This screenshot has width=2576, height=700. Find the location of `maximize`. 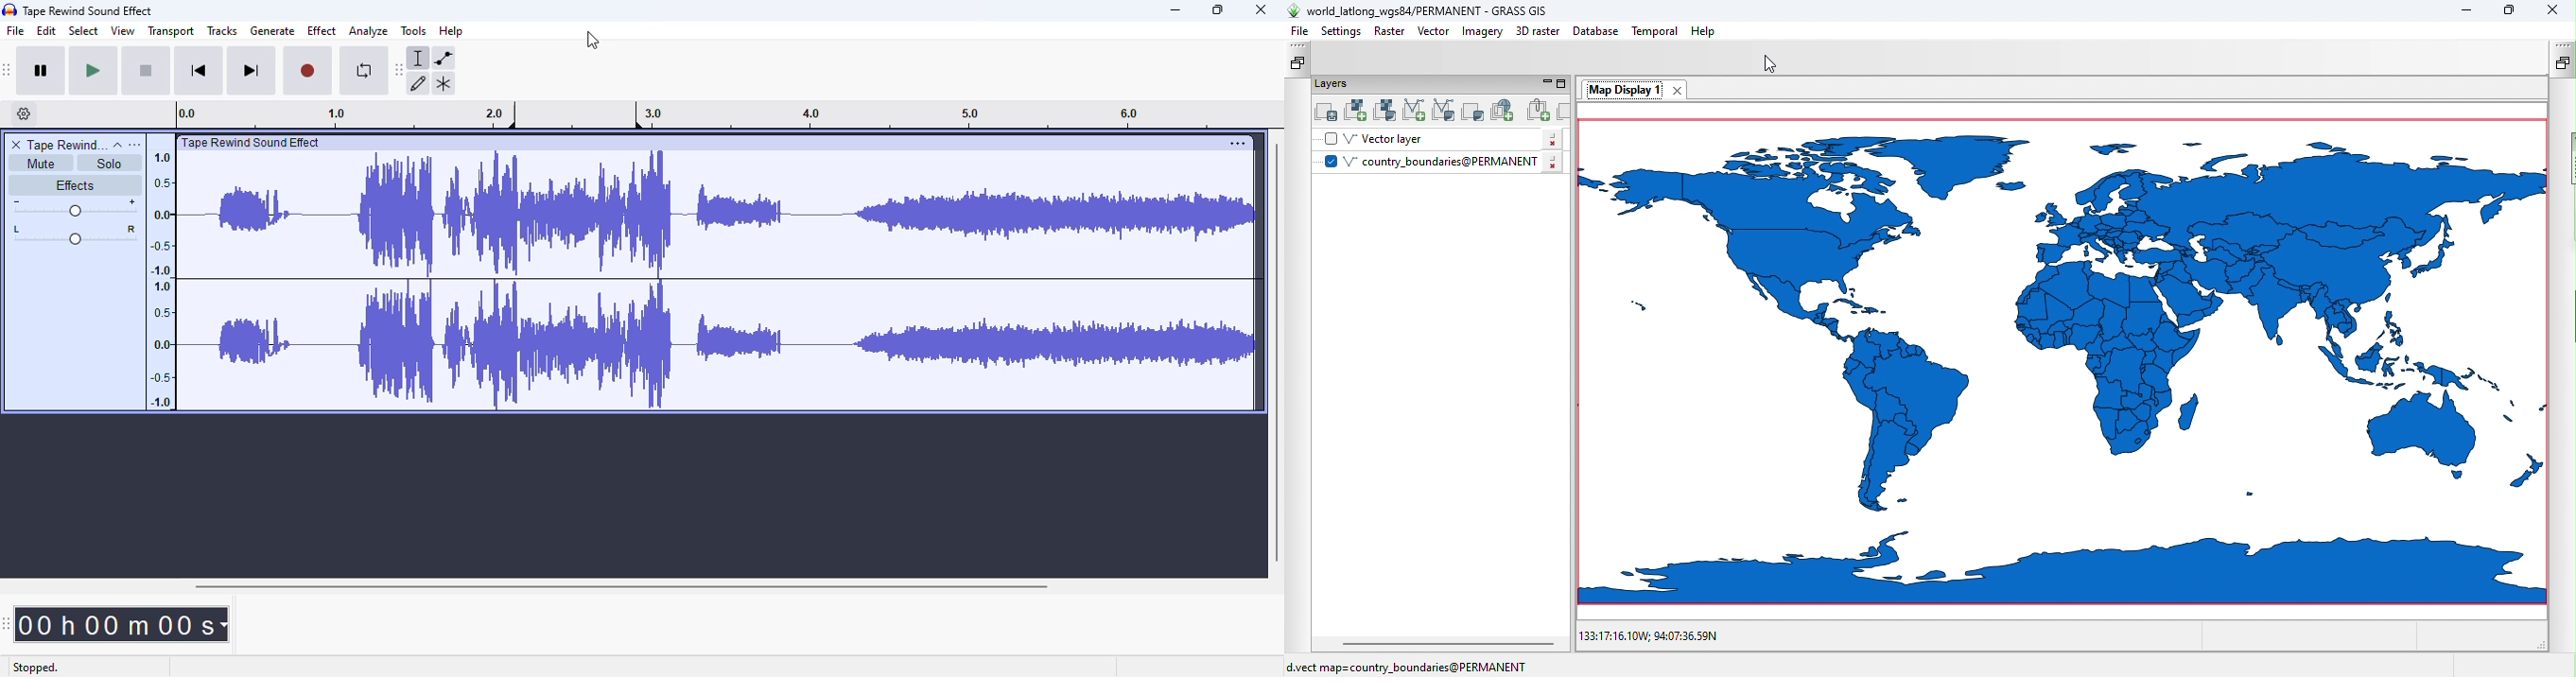

maximize is located at coordinates (1220, 9).